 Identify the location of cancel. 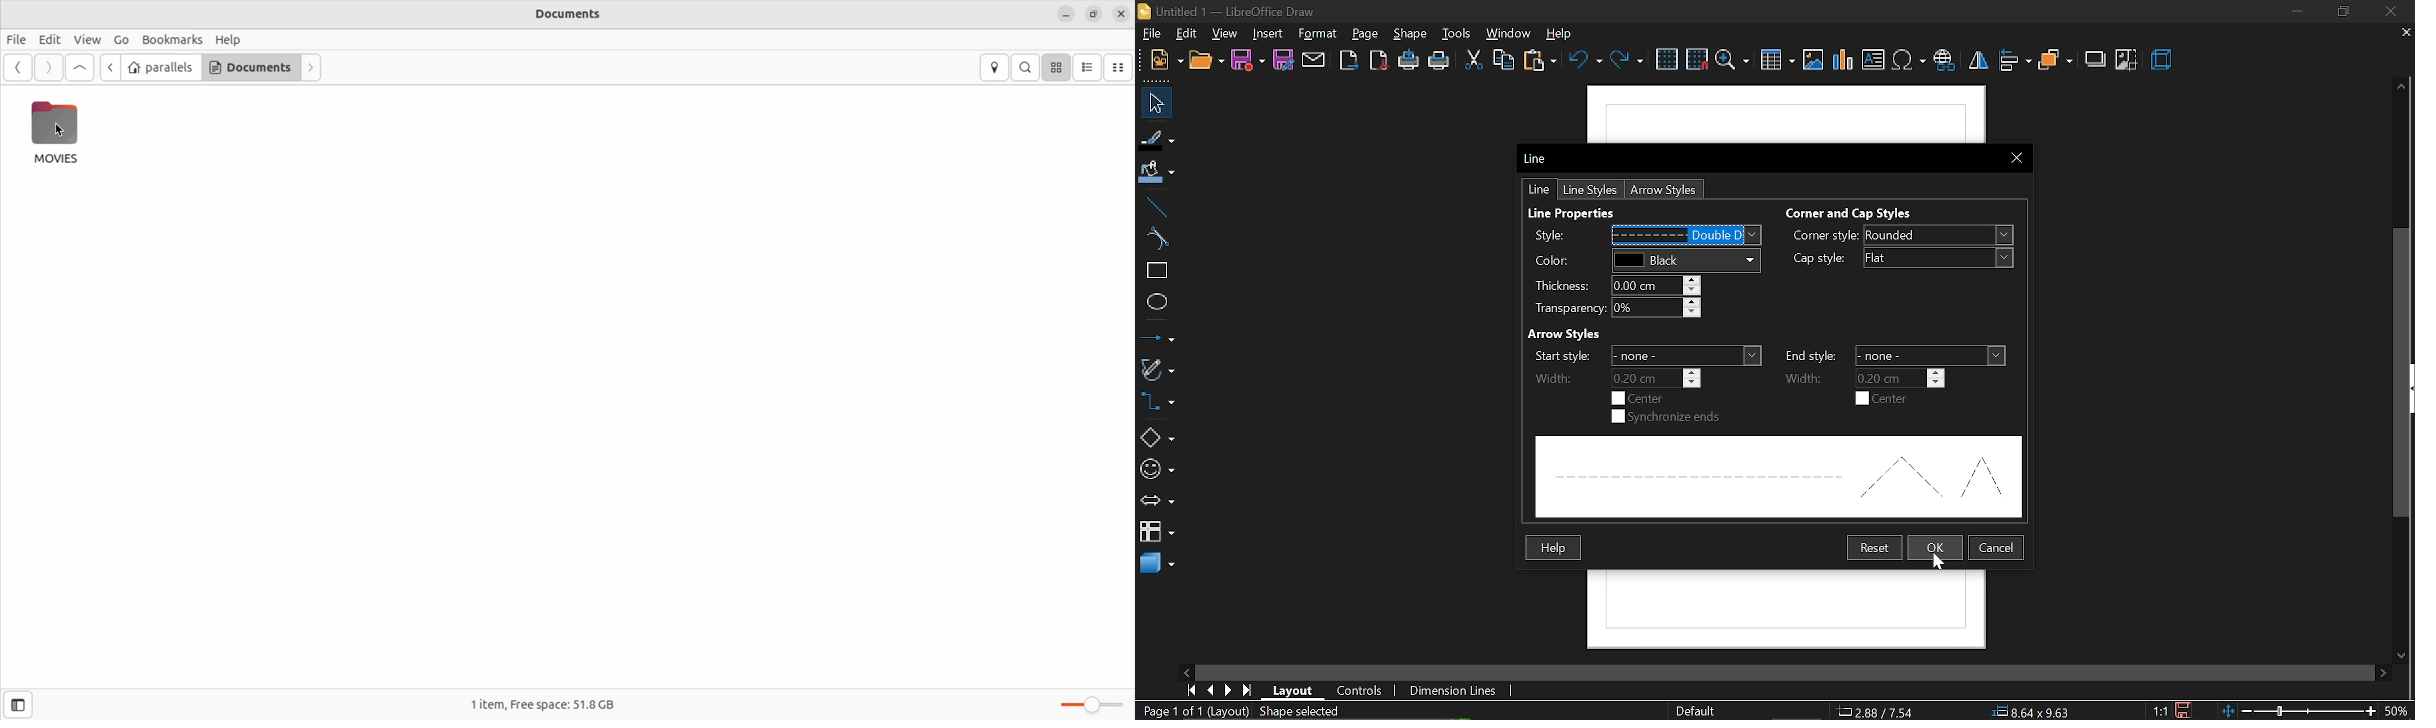
(1997, 548).